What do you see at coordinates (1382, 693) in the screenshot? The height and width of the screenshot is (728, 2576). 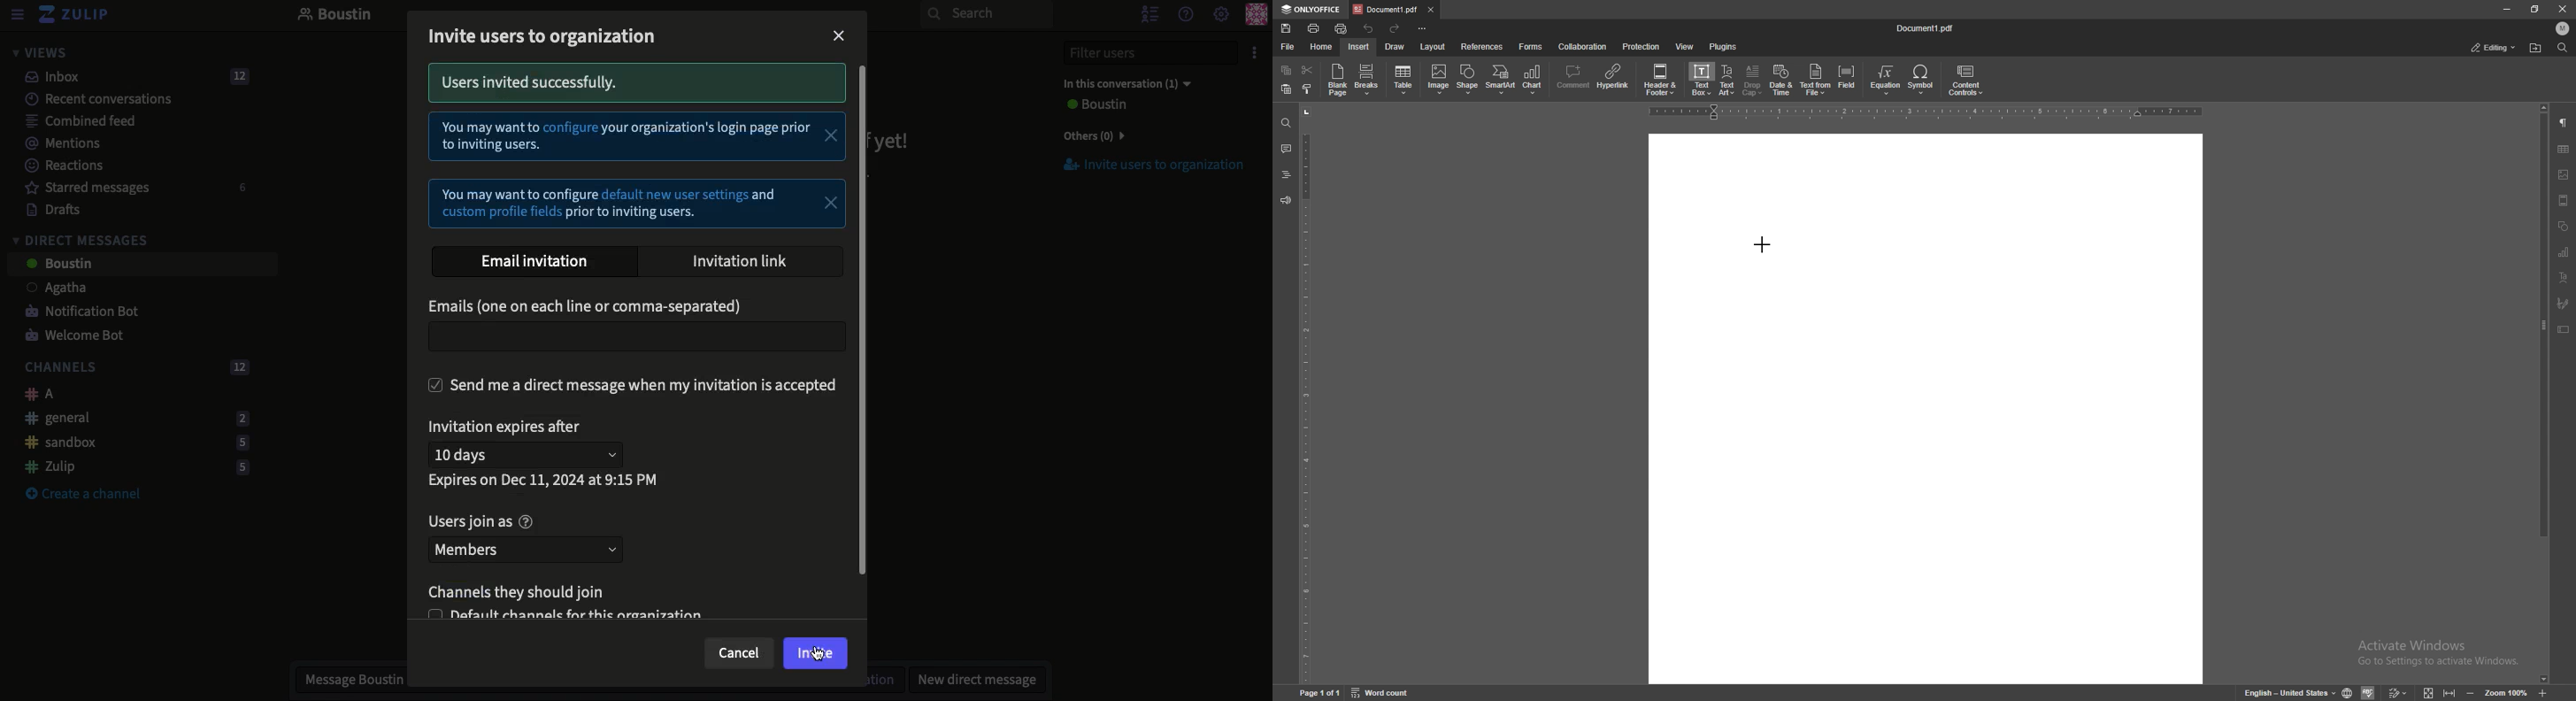 I see `word count` at bounding box center [1382, 693].